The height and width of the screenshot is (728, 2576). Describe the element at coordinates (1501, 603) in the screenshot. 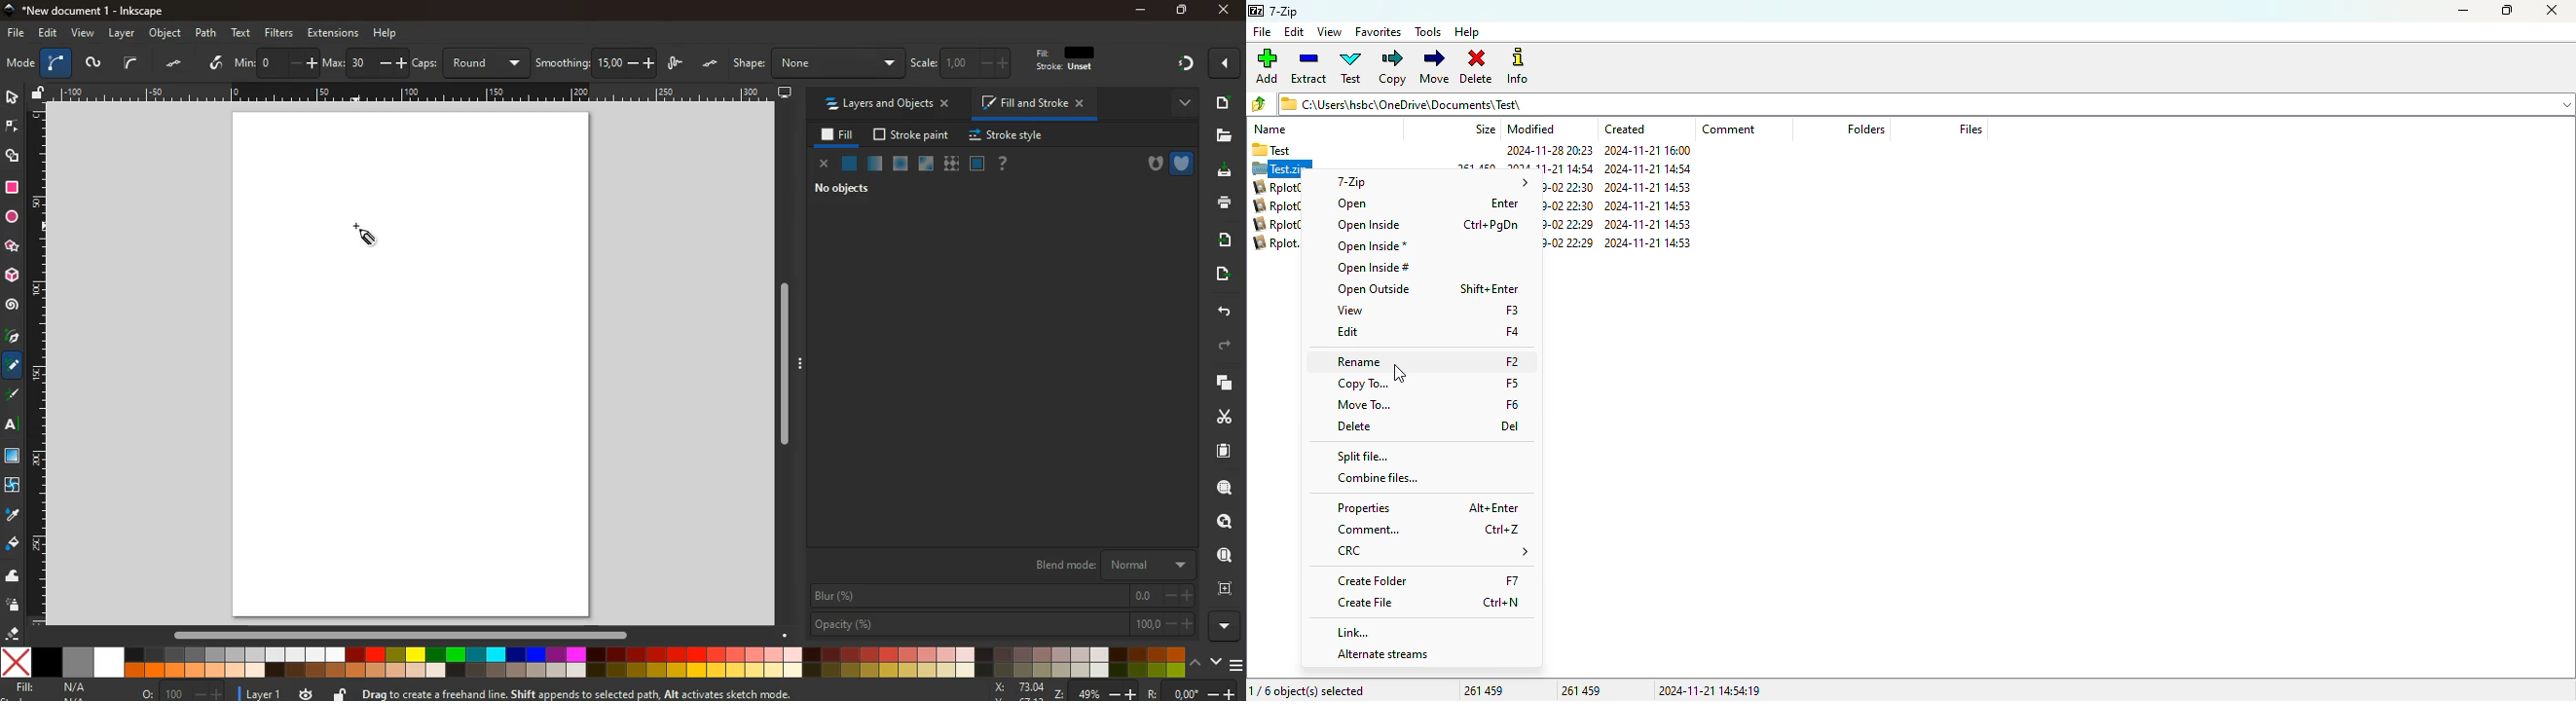

I see `Ctrl+N` at that location.